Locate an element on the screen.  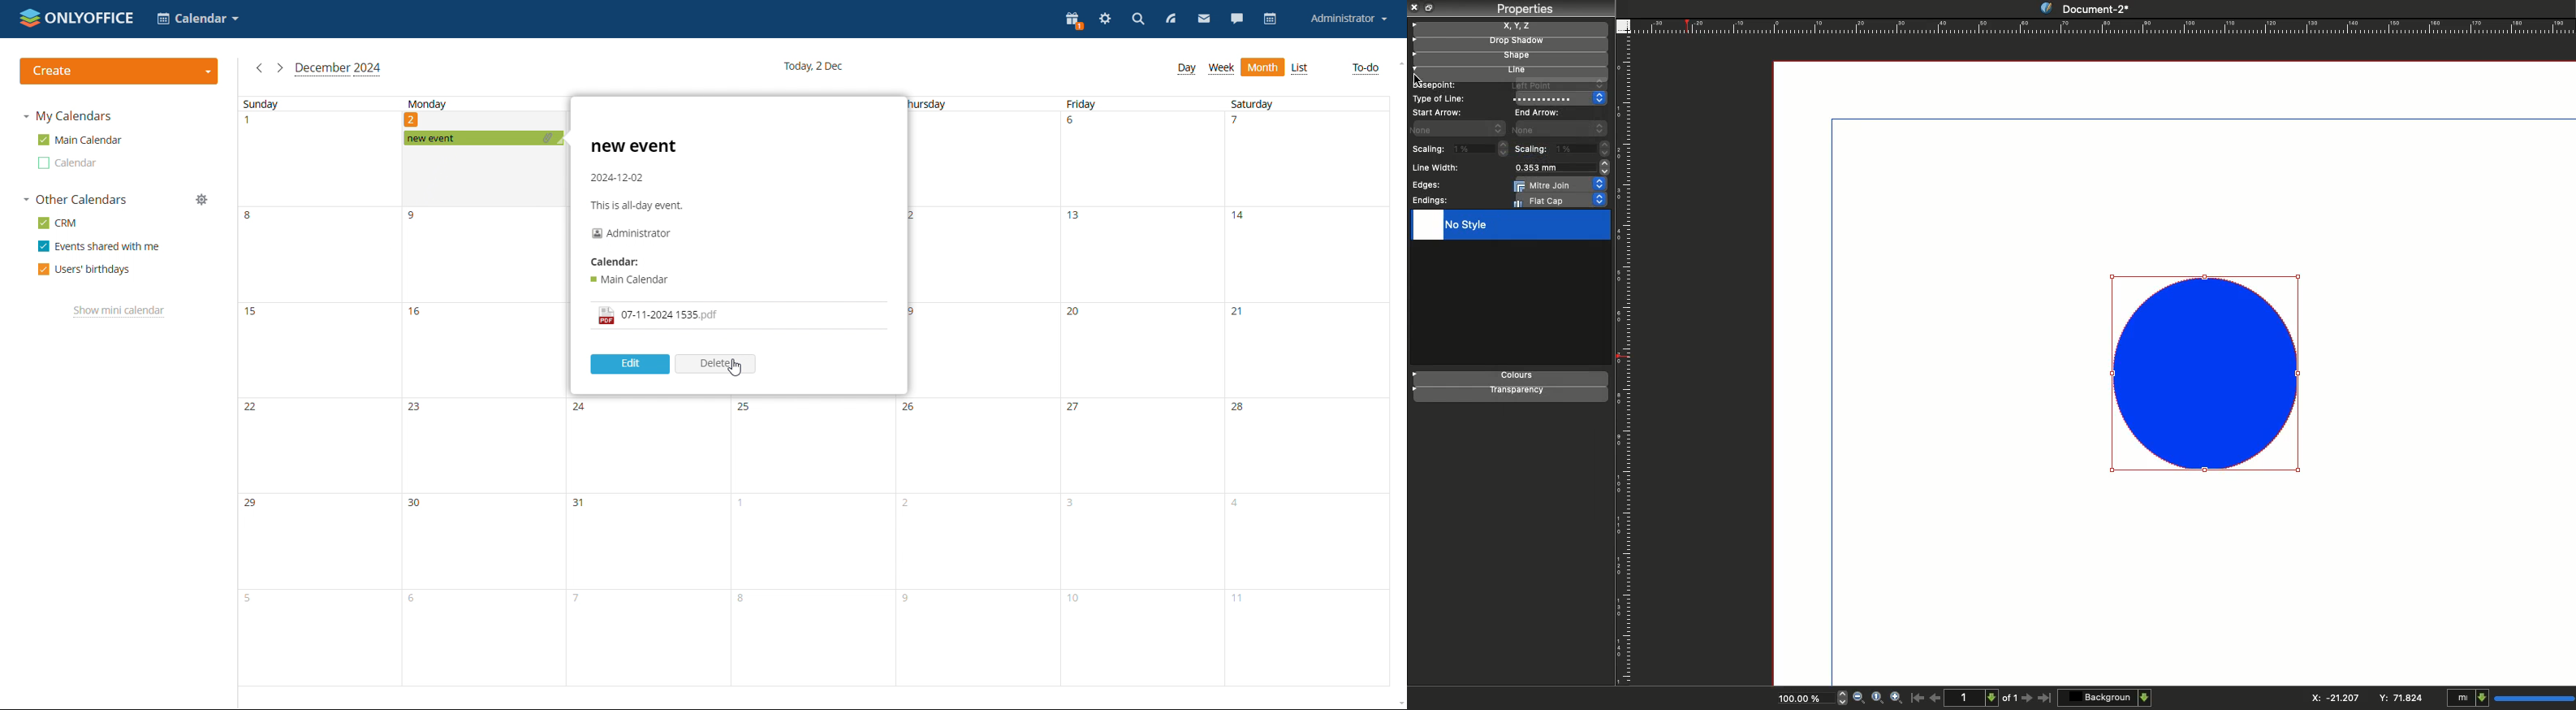
Monday is located at coordinates (428, 103).